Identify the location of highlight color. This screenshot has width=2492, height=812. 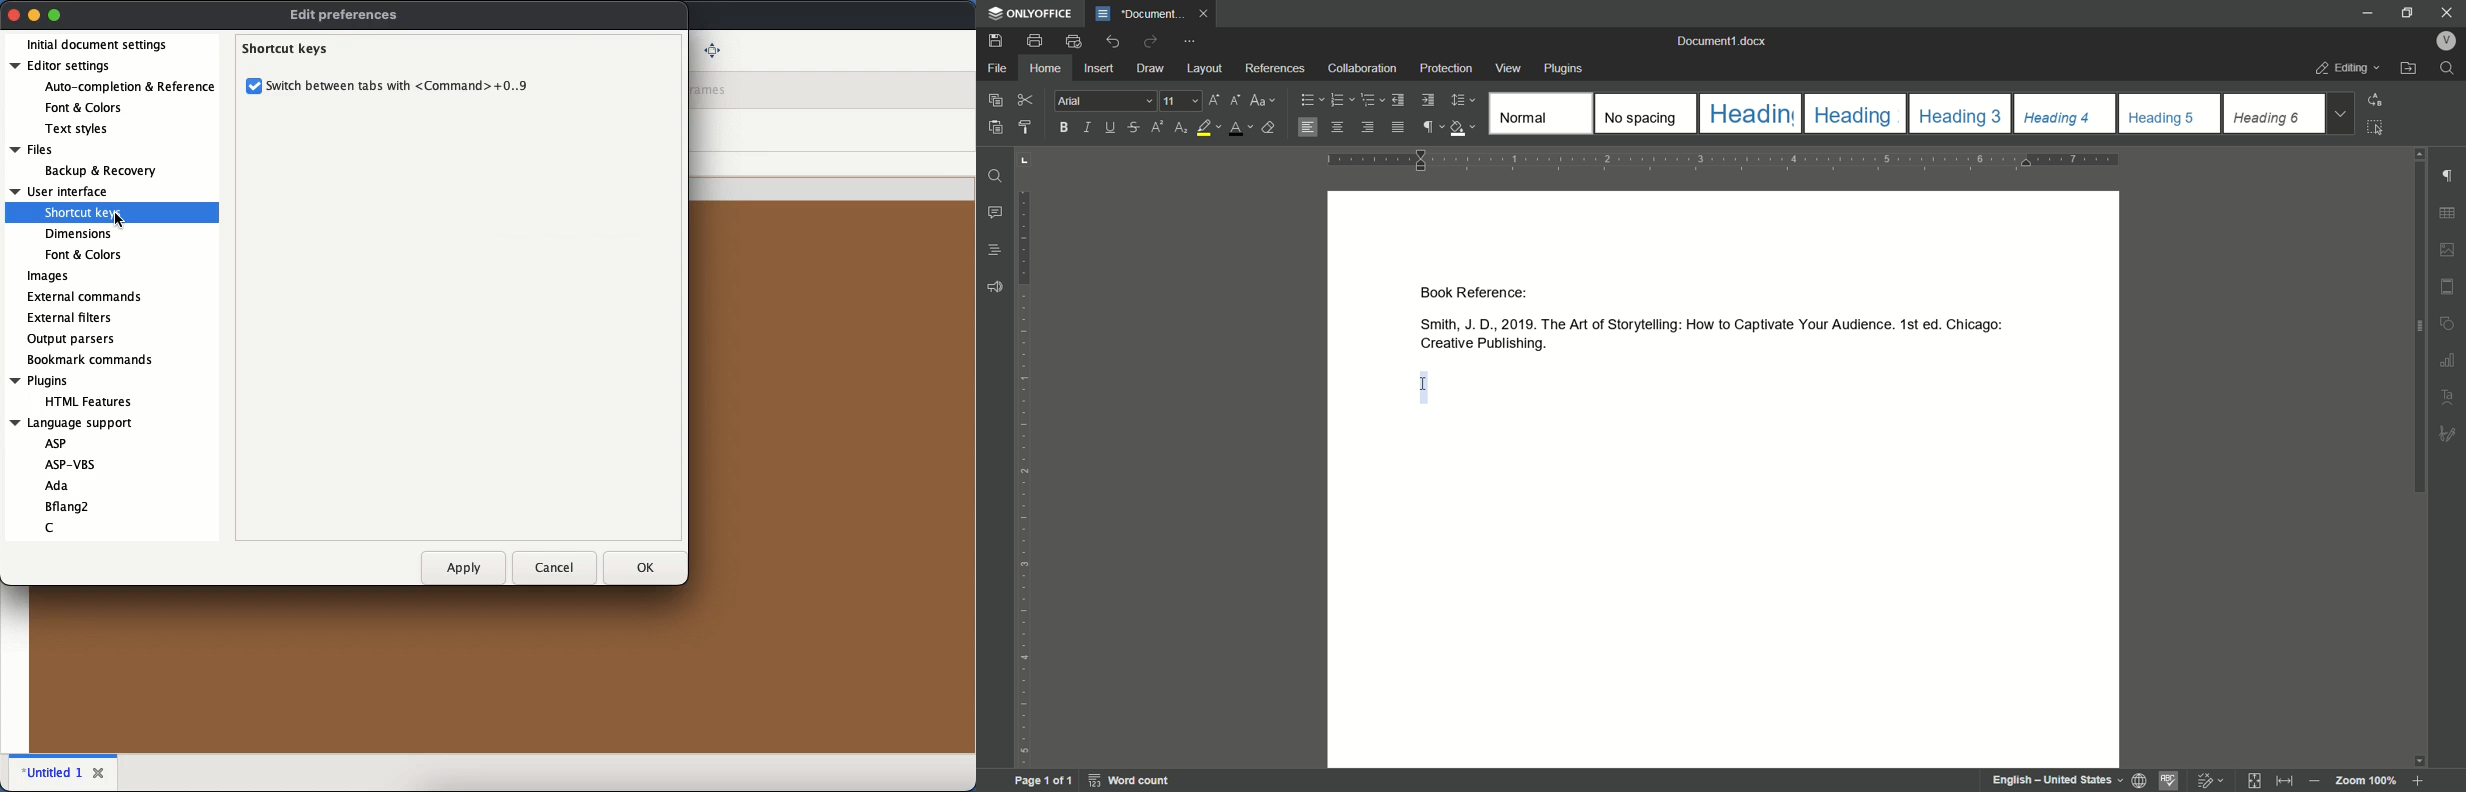
(1208, 128).